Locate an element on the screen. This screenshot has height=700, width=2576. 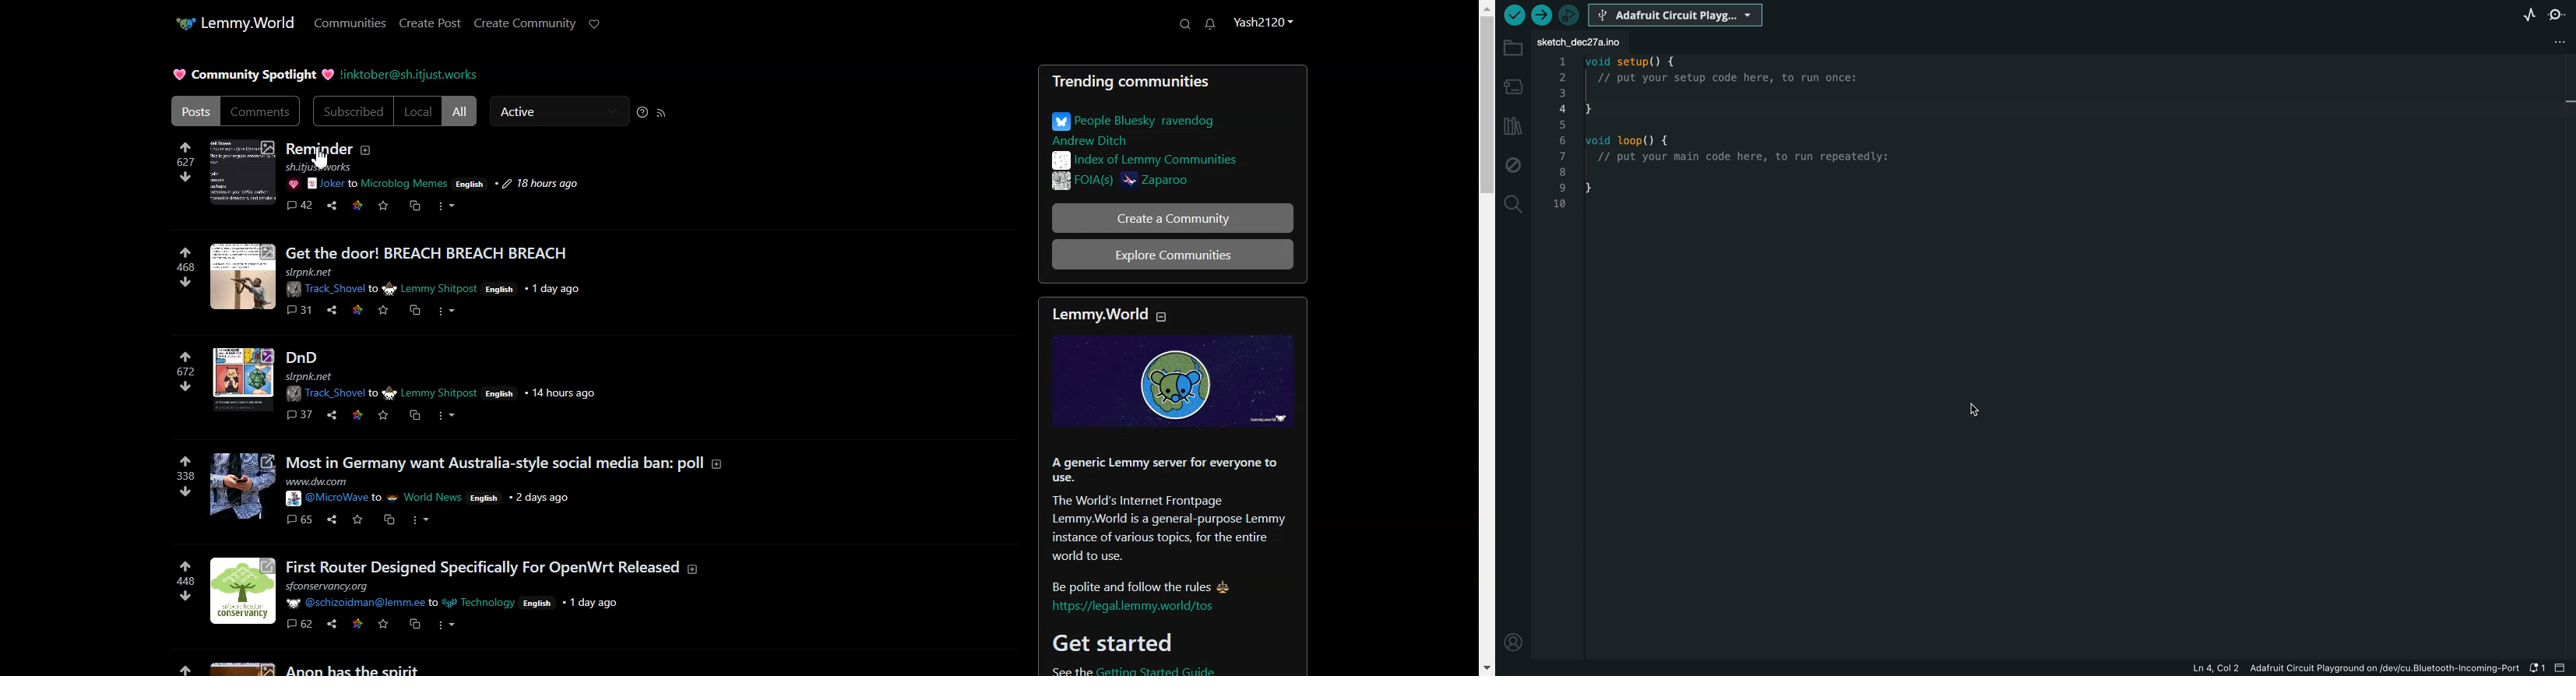
Joker to Microblog Memes is located at coordinates (378, 183).